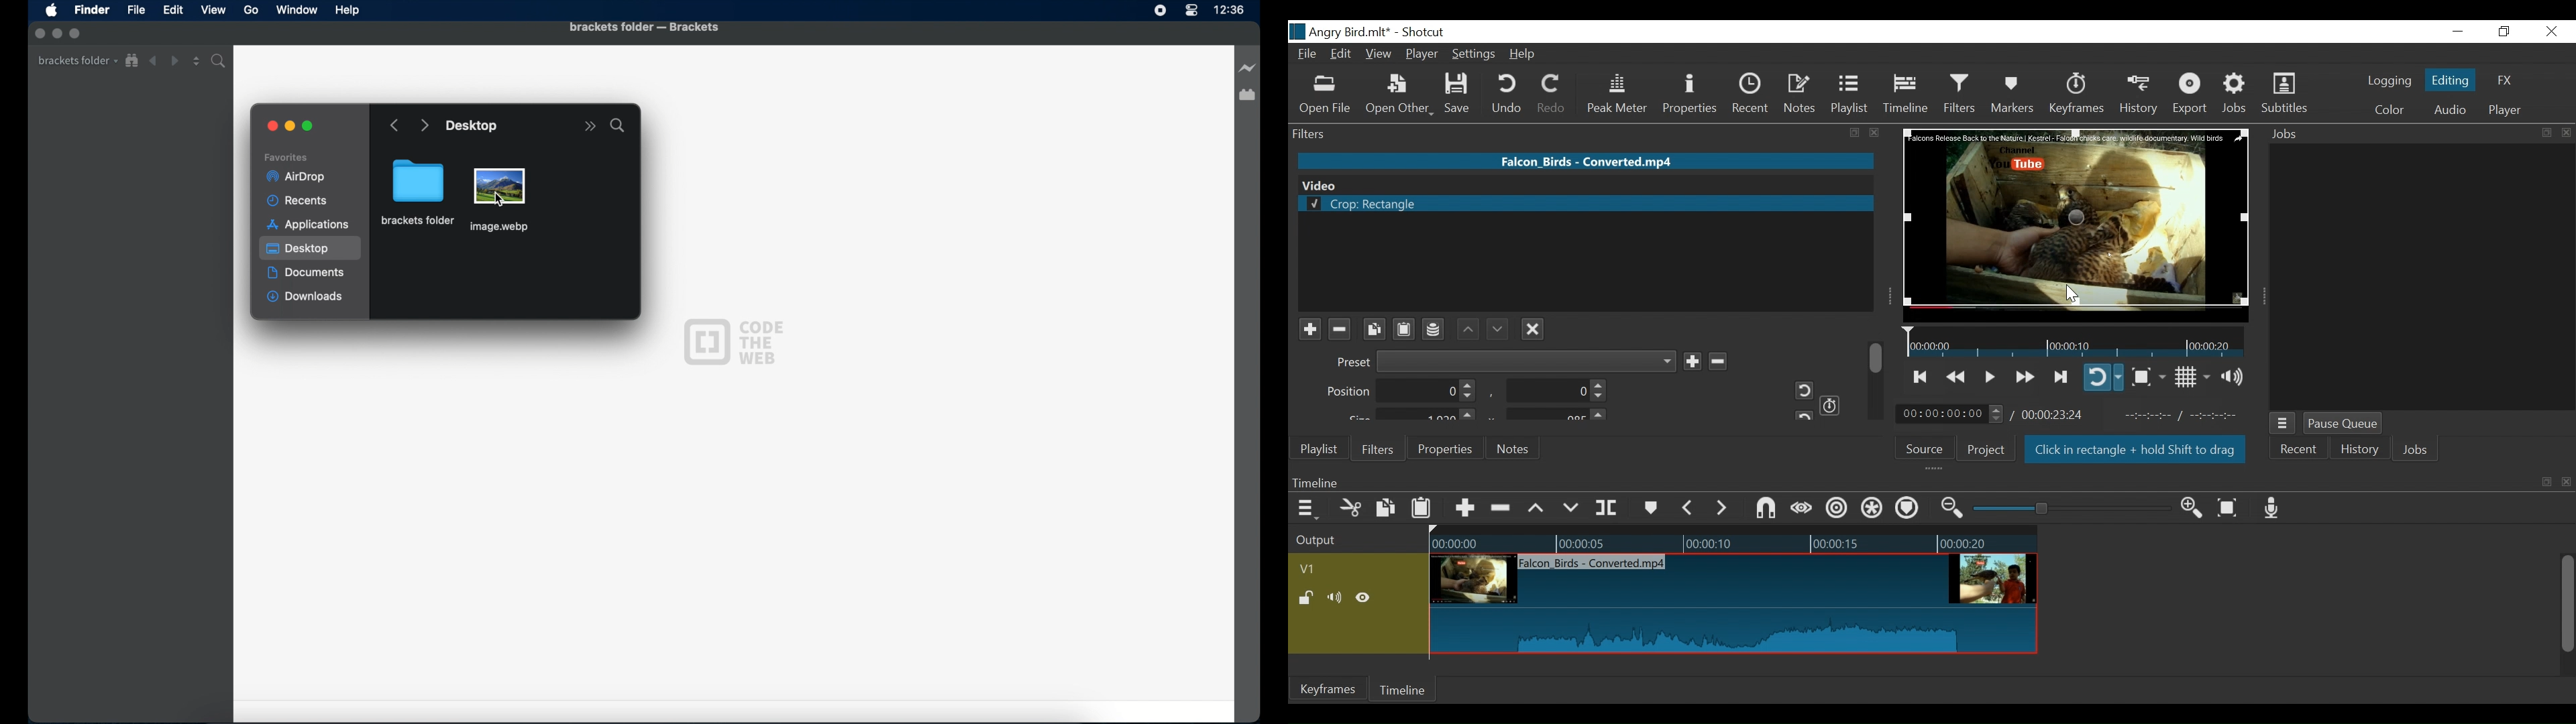  I want to click on close, so click(1875, 133).